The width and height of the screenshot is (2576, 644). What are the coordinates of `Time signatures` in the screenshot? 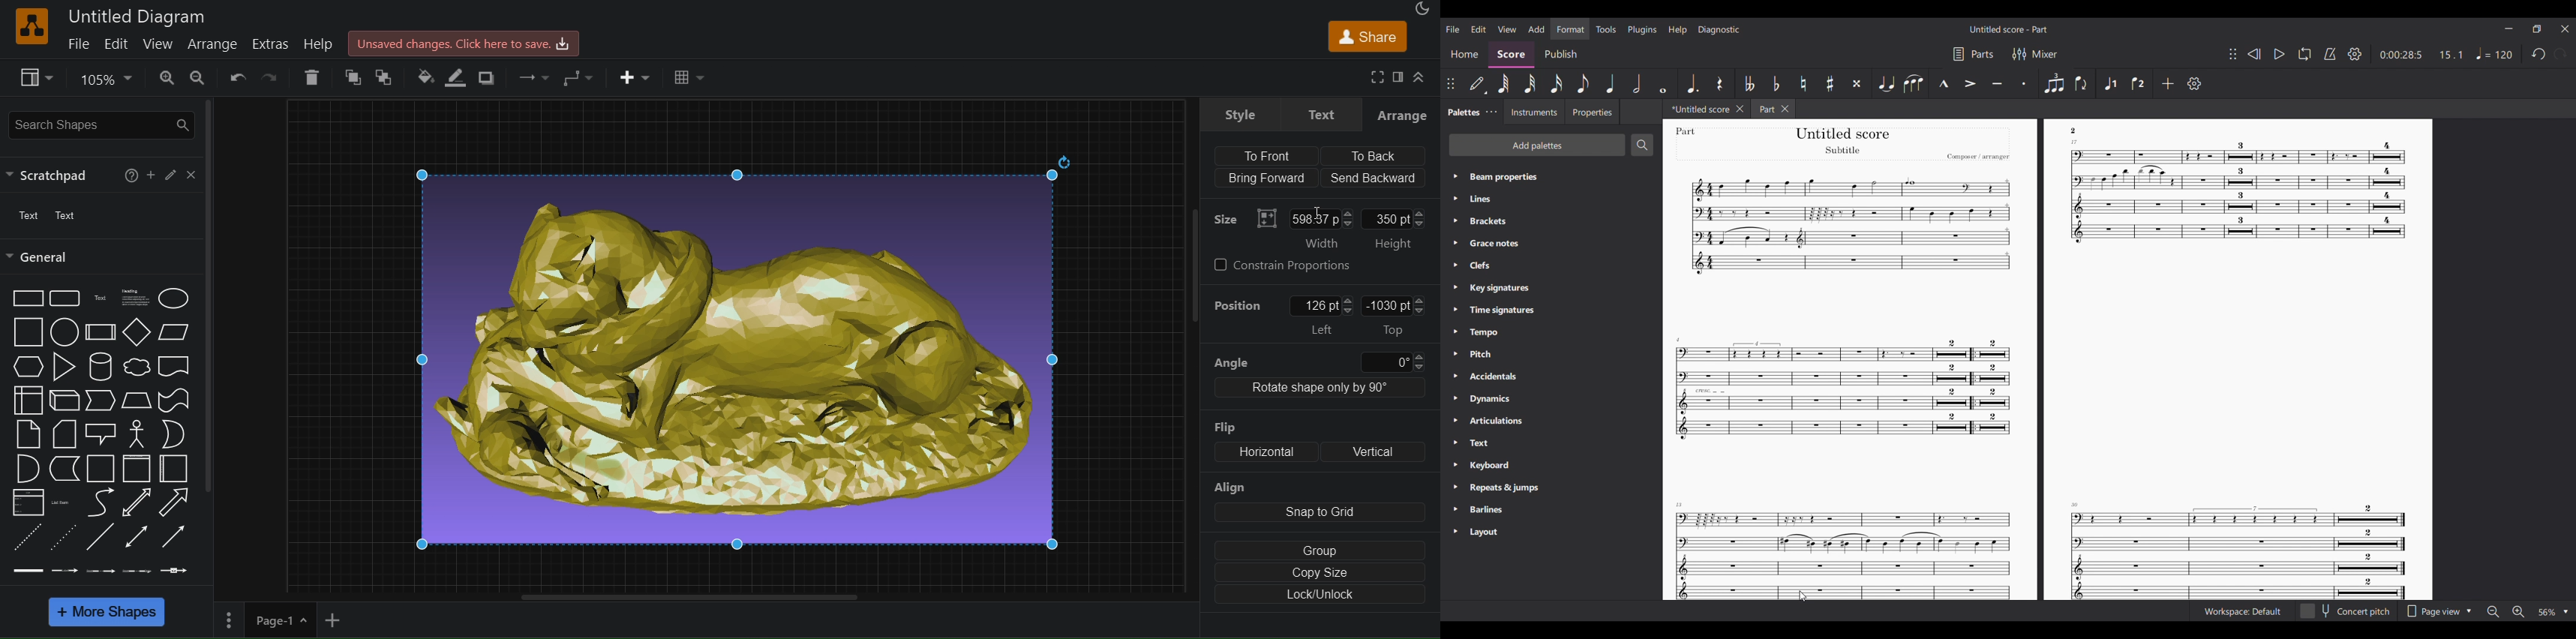 It's located at (1496, 311).